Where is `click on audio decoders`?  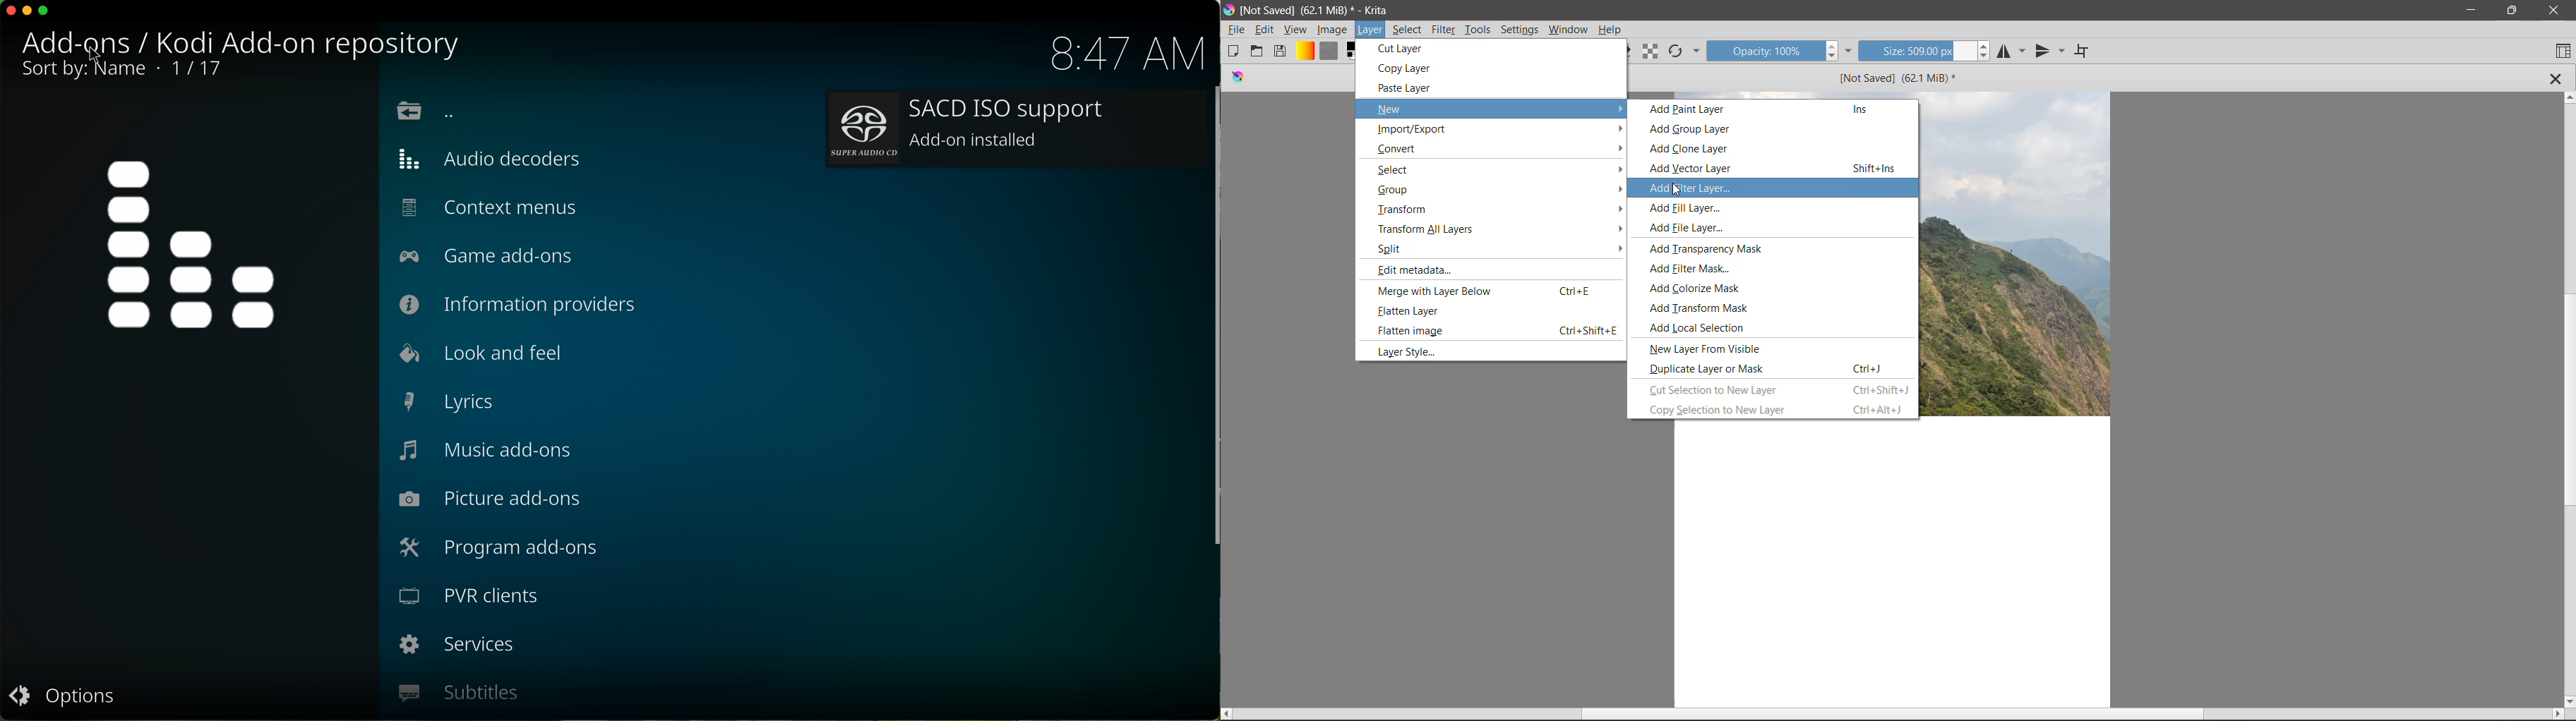
click on audio decoders is located at coordinates (501, 158).